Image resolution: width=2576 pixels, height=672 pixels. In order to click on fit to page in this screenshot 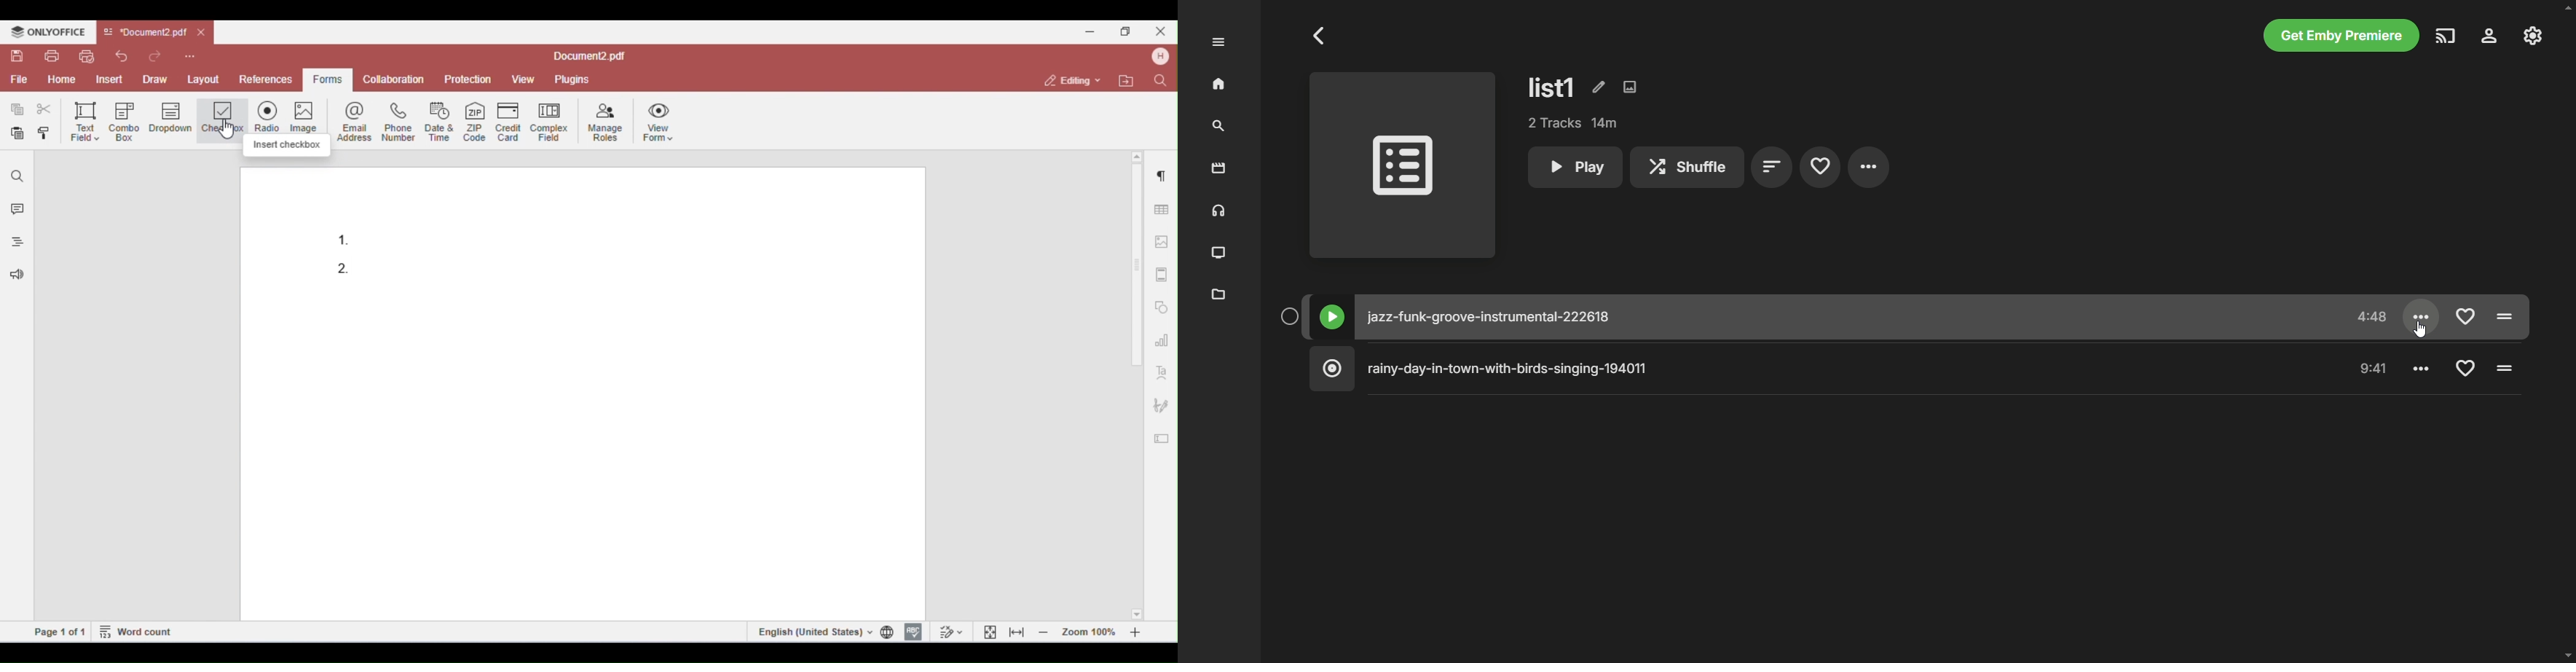, I will do `click(991, 631)`.